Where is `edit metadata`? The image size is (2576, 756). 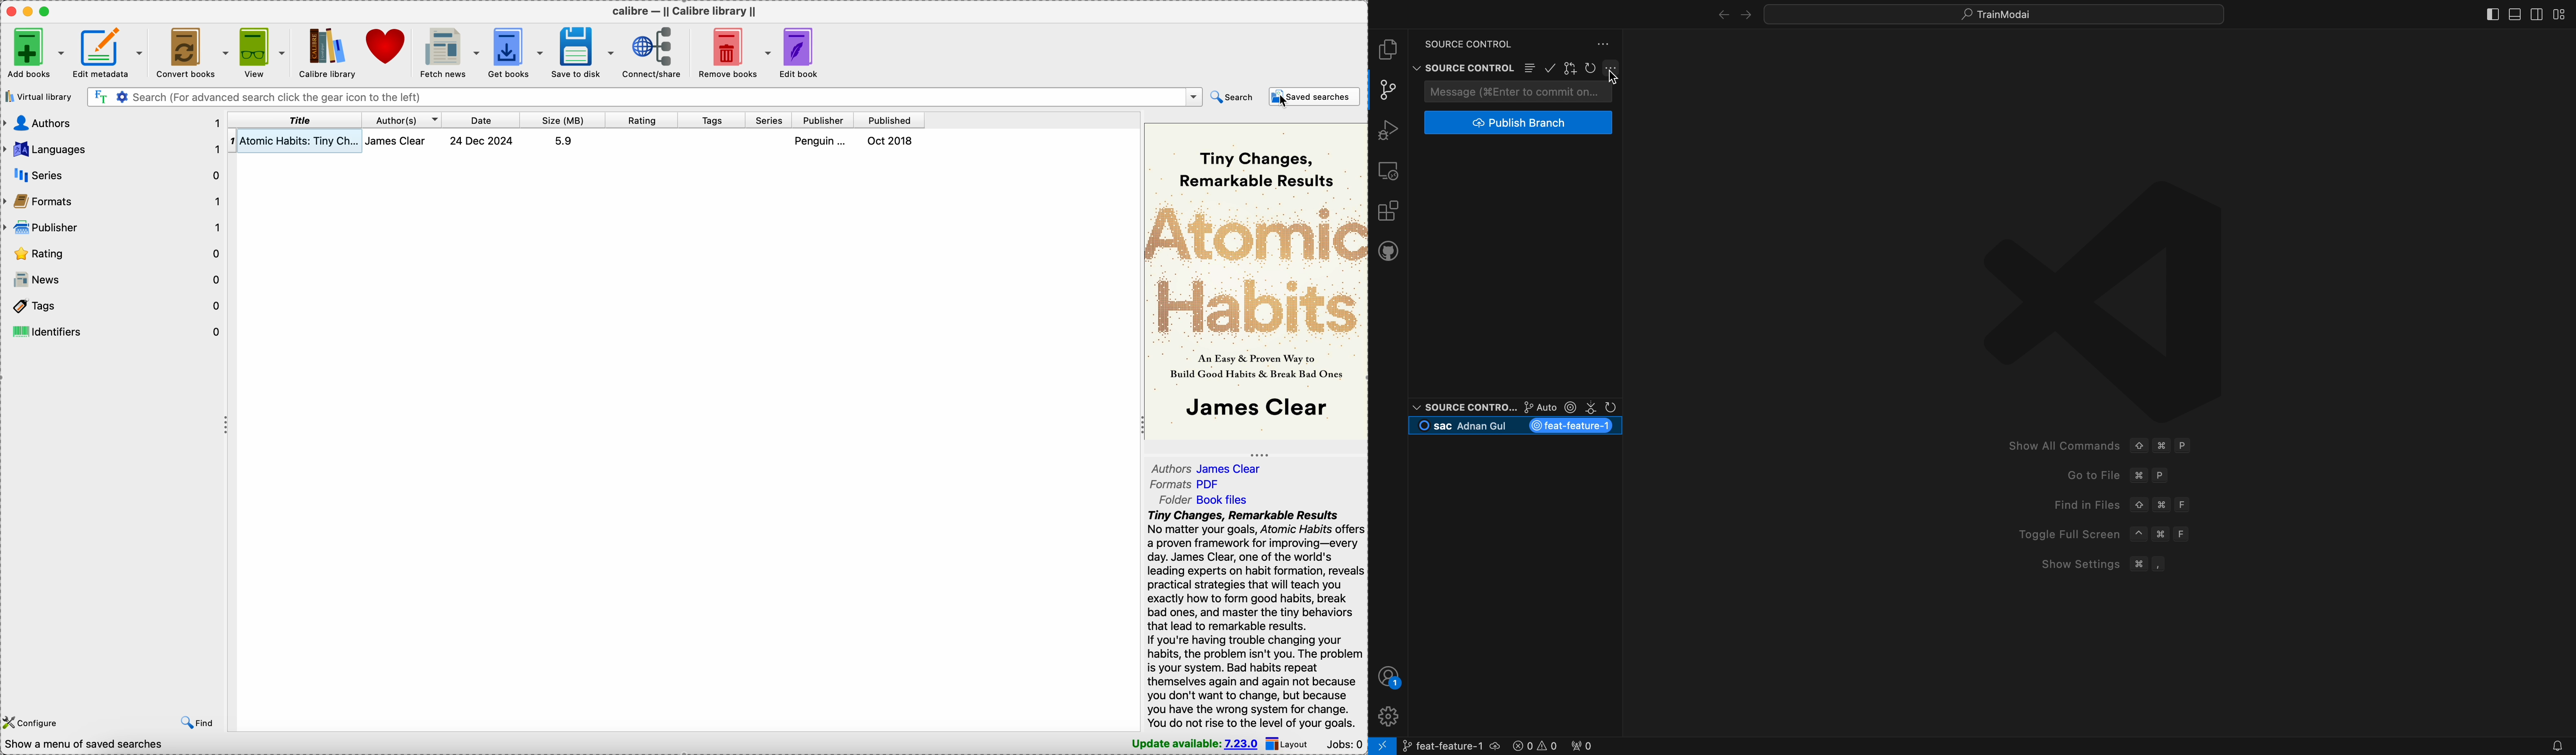
edit metadata is located at coordinates (110, 51).